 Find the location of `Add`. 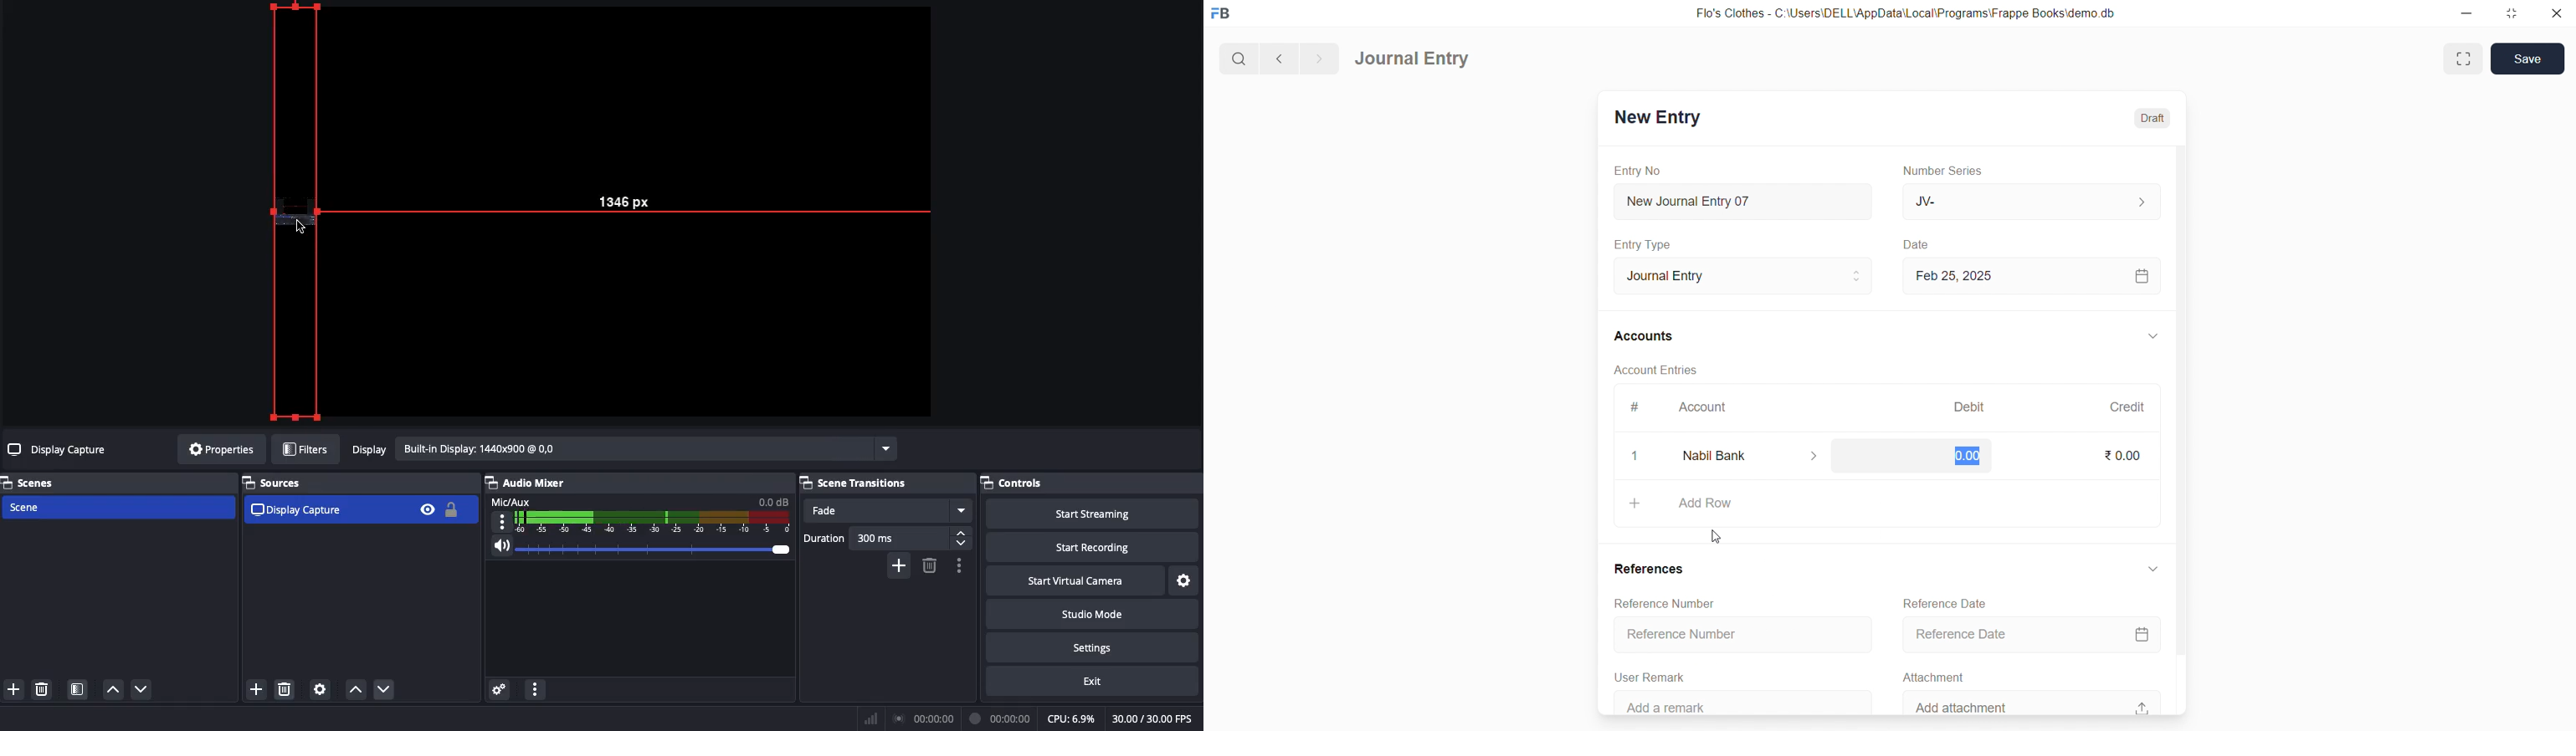

Add is located at coordinates (901, 565).